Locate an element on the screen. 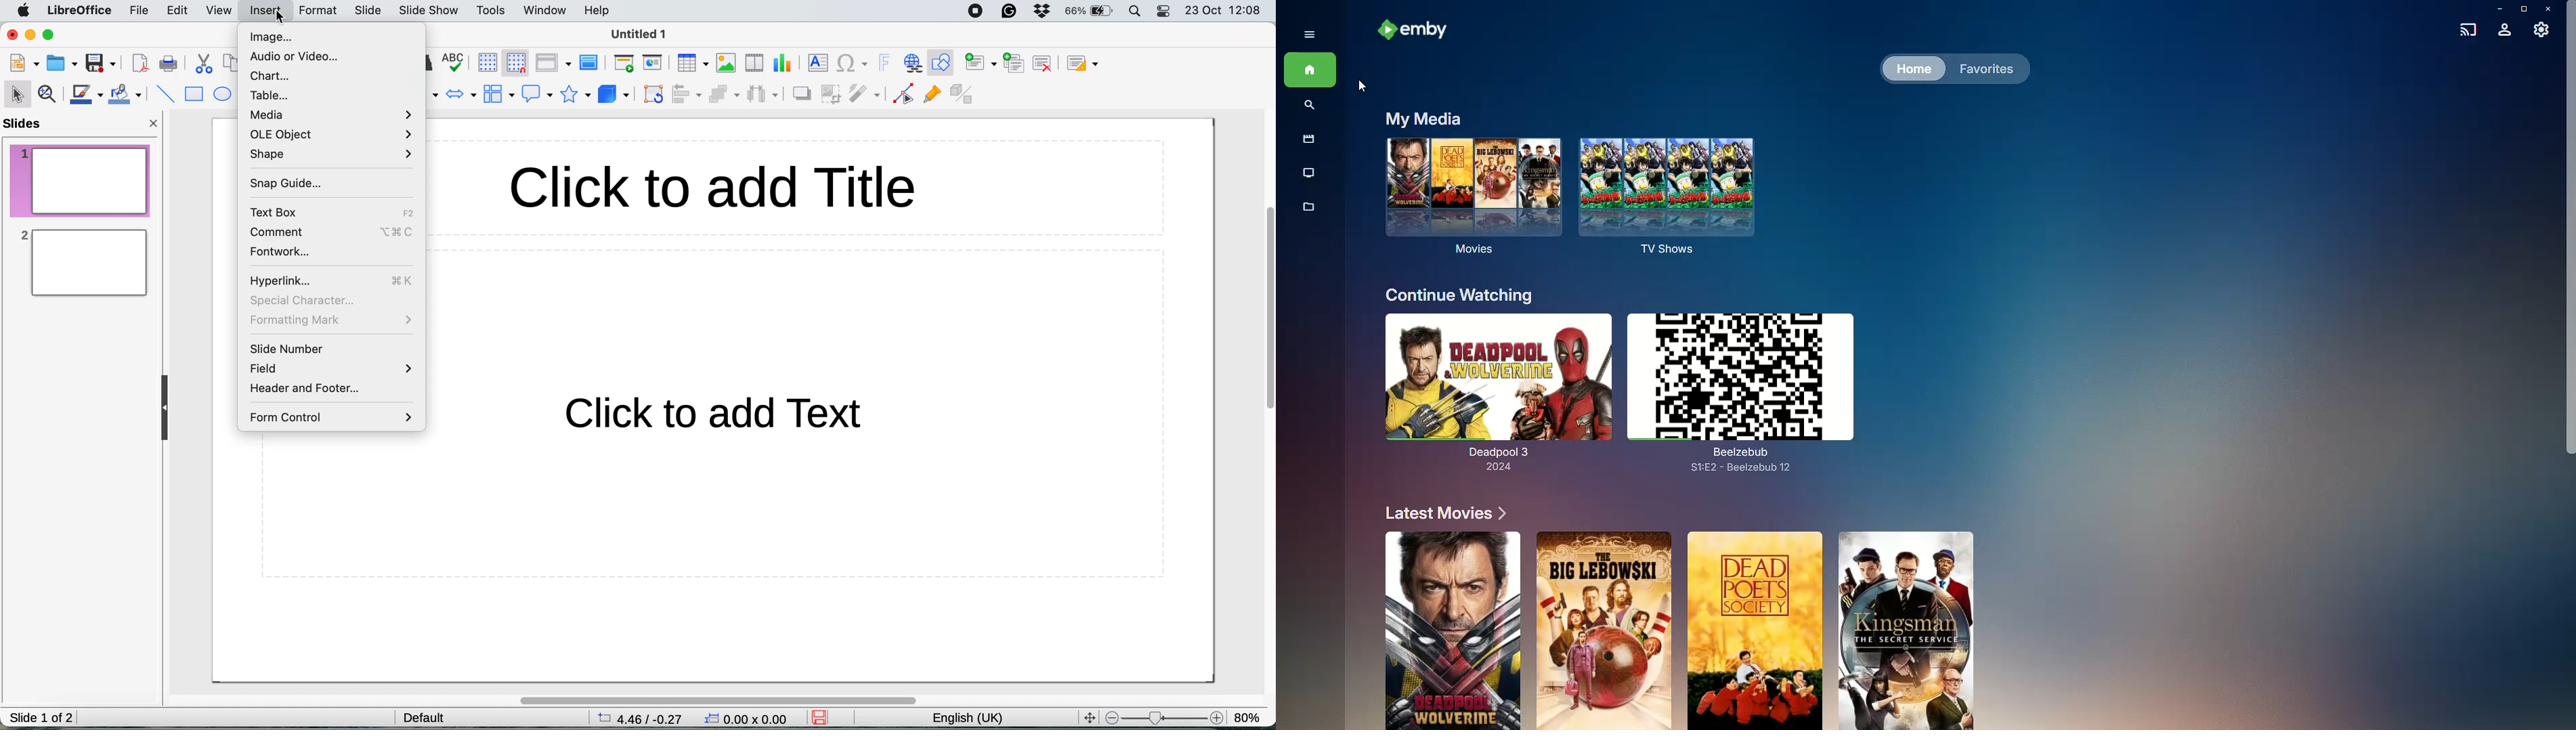 This screenshot has width=2576, height=756. window is located at coordinates (546, 12).